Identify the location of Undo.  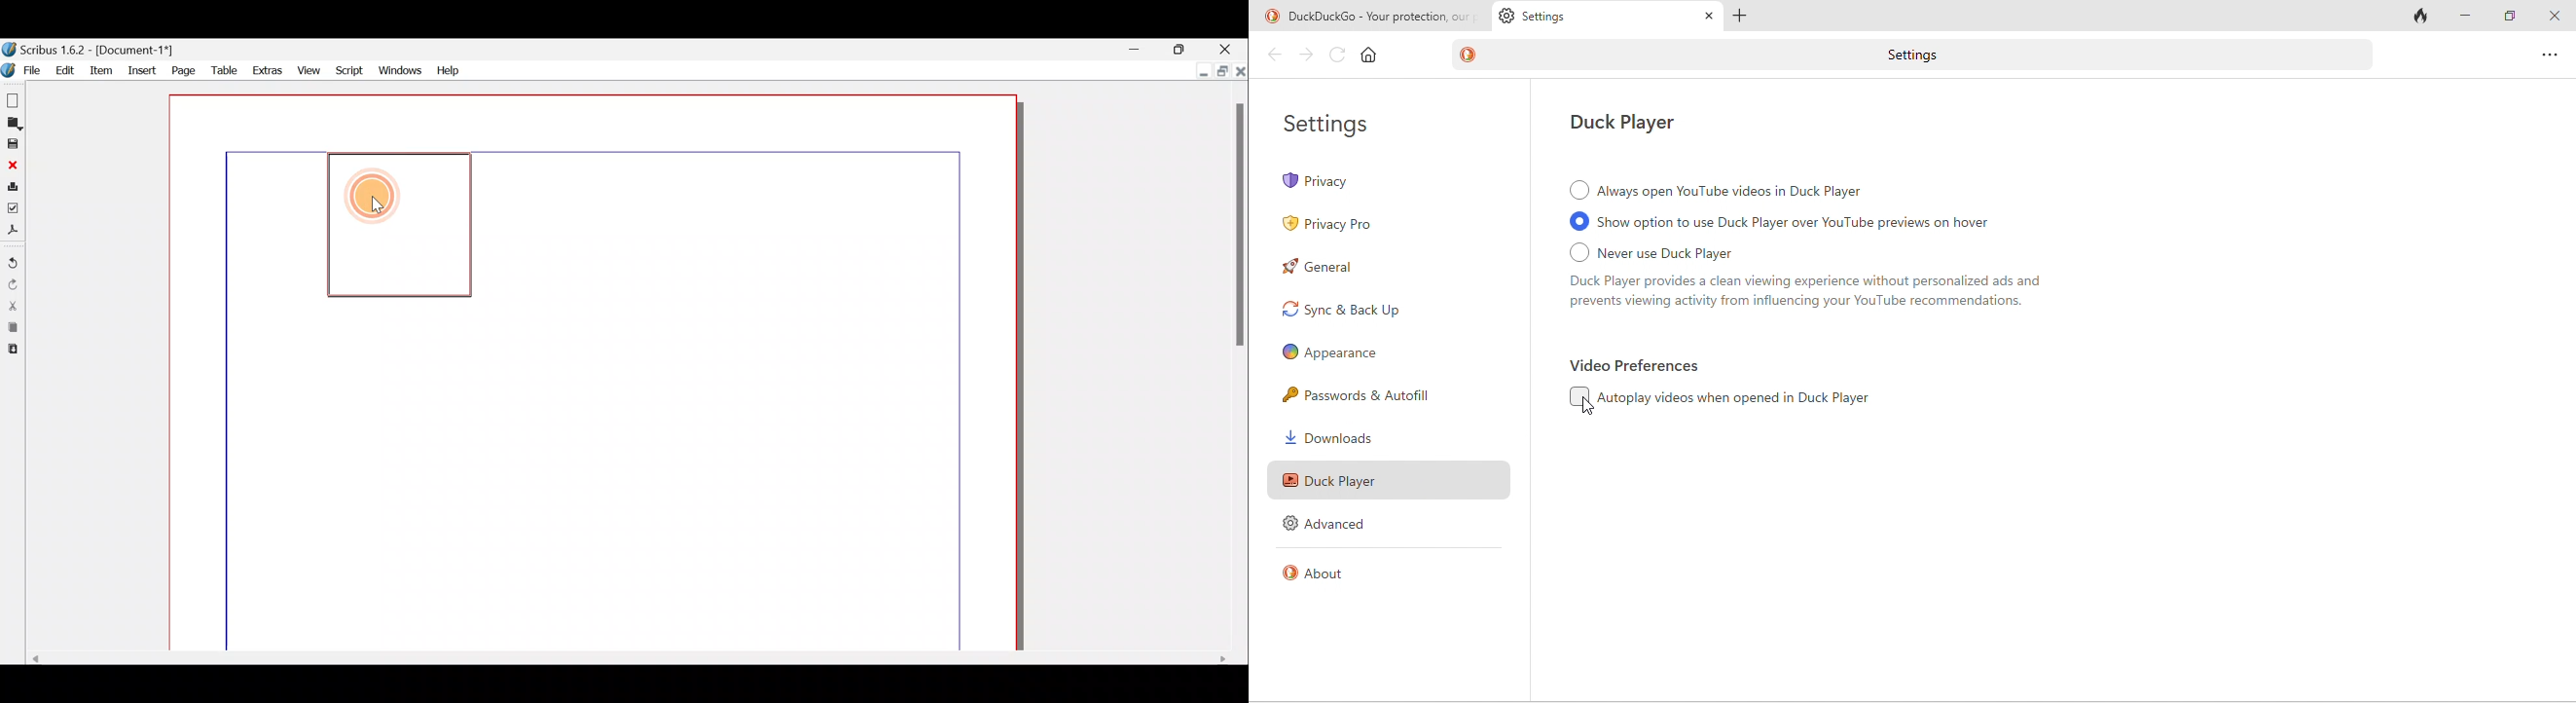
(12, 264).